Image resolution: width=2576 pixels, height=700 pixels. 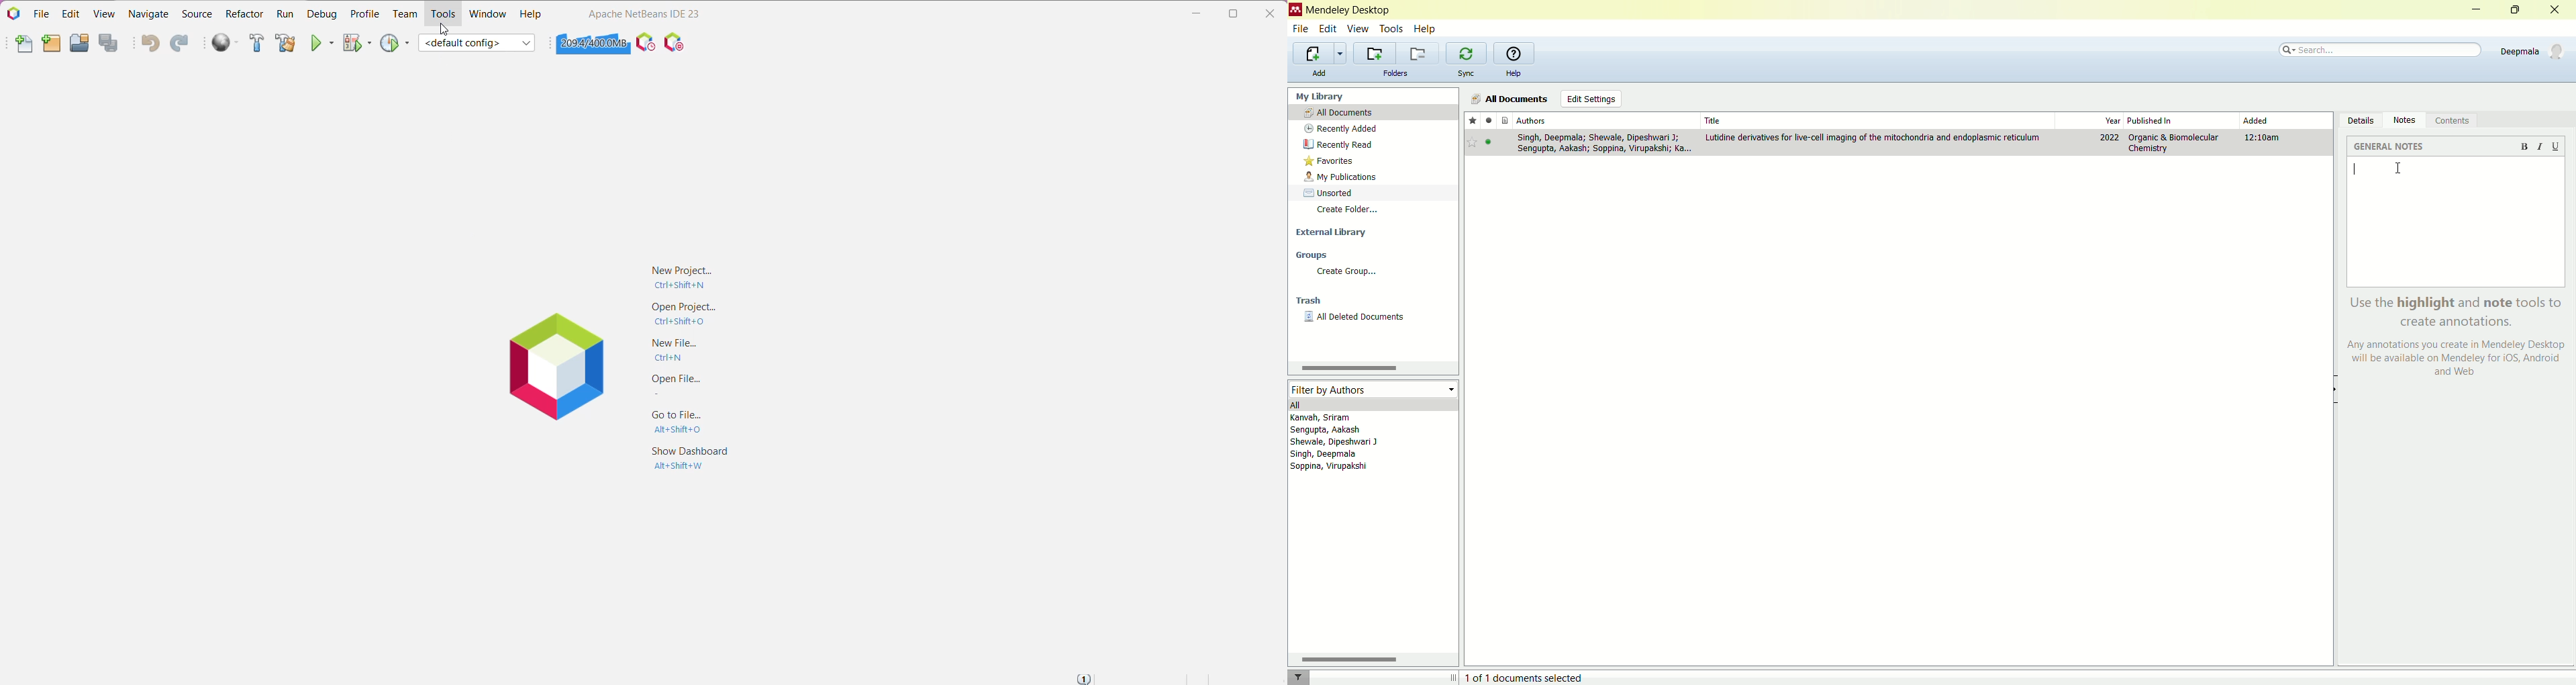 I want to click on add, so click(x=1320, y=73).